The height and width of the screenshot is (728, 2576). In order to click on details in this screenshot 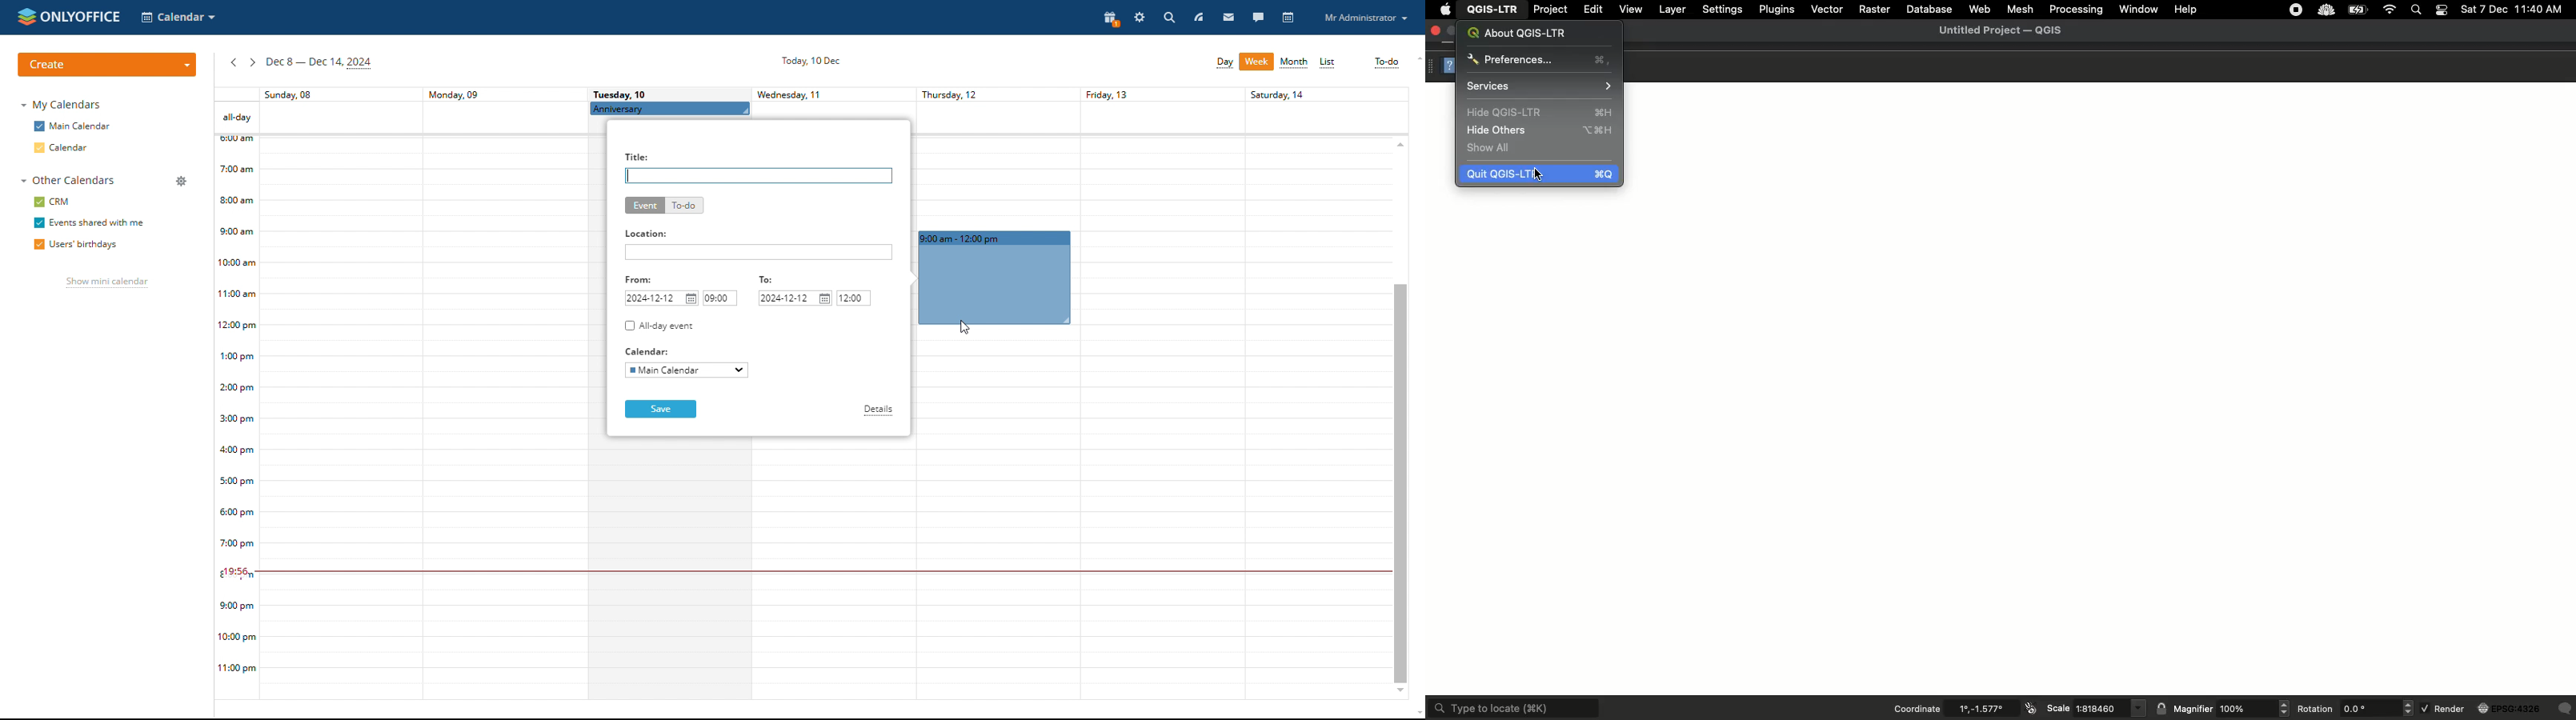, I will do `click(879, 410)`.